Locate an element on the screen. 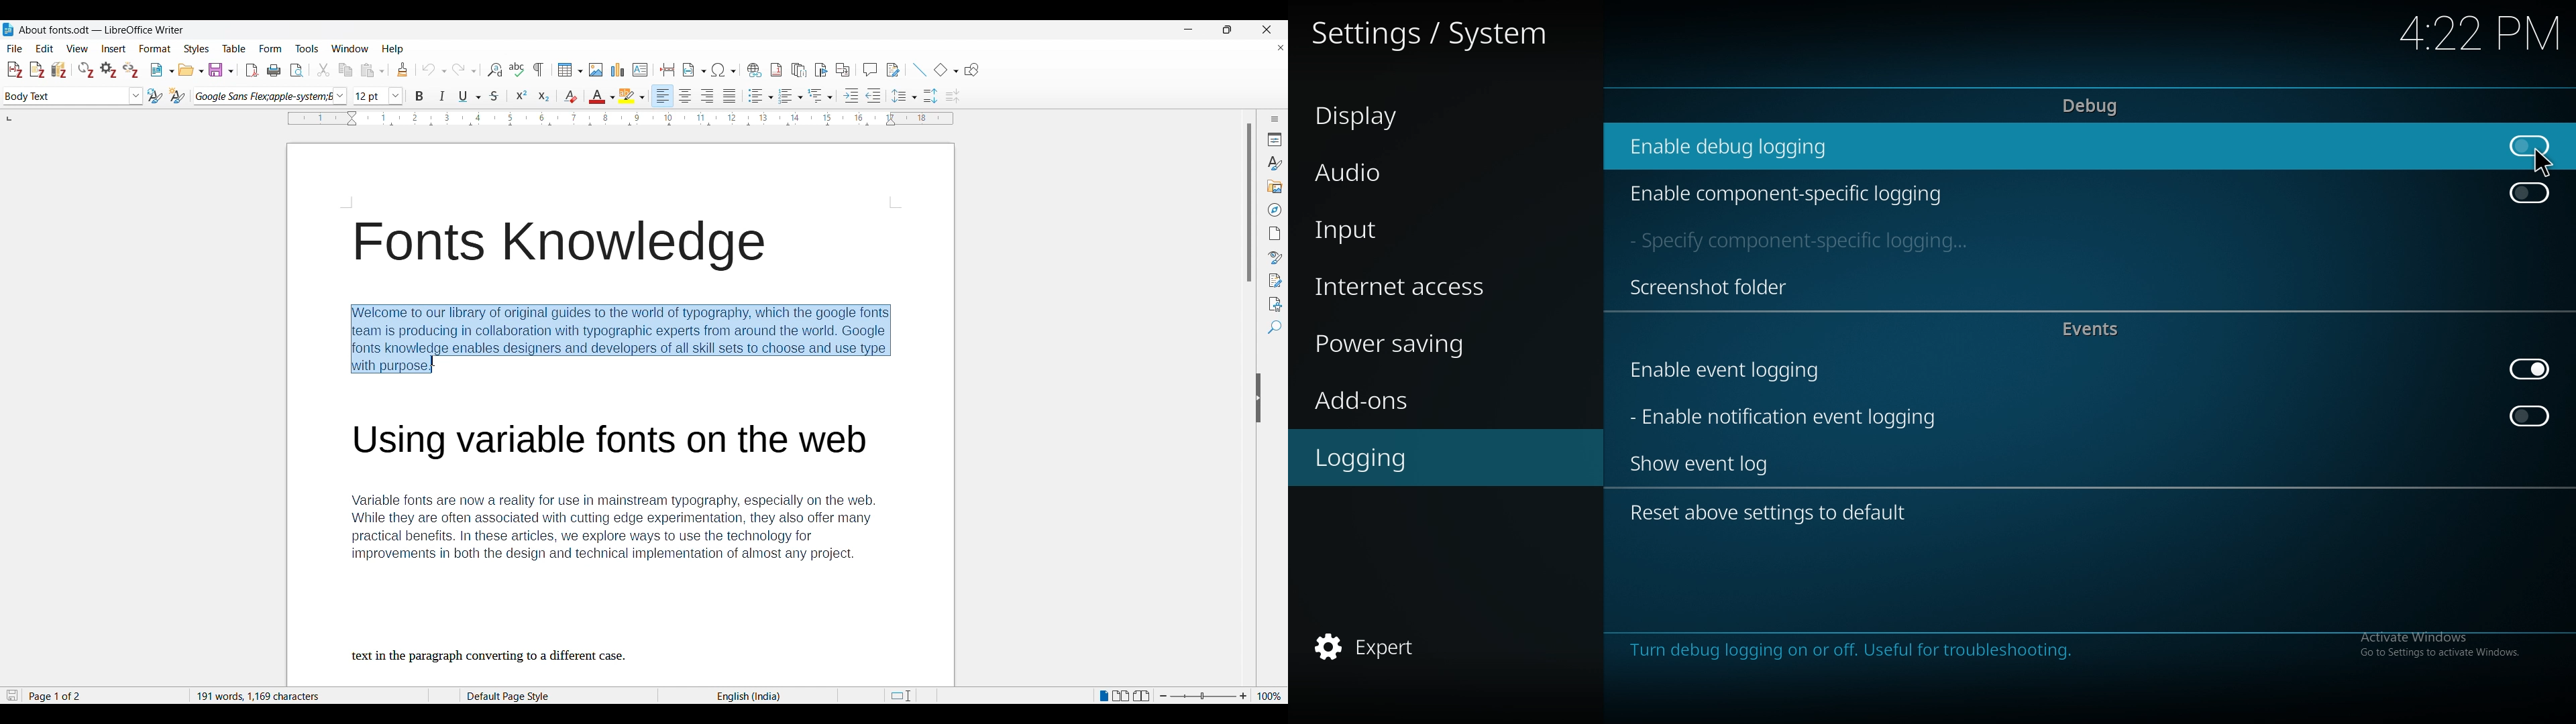 Image resolution: width=2576 pixels, height=728 pixels. Font options is located at coordinates (271, 95).